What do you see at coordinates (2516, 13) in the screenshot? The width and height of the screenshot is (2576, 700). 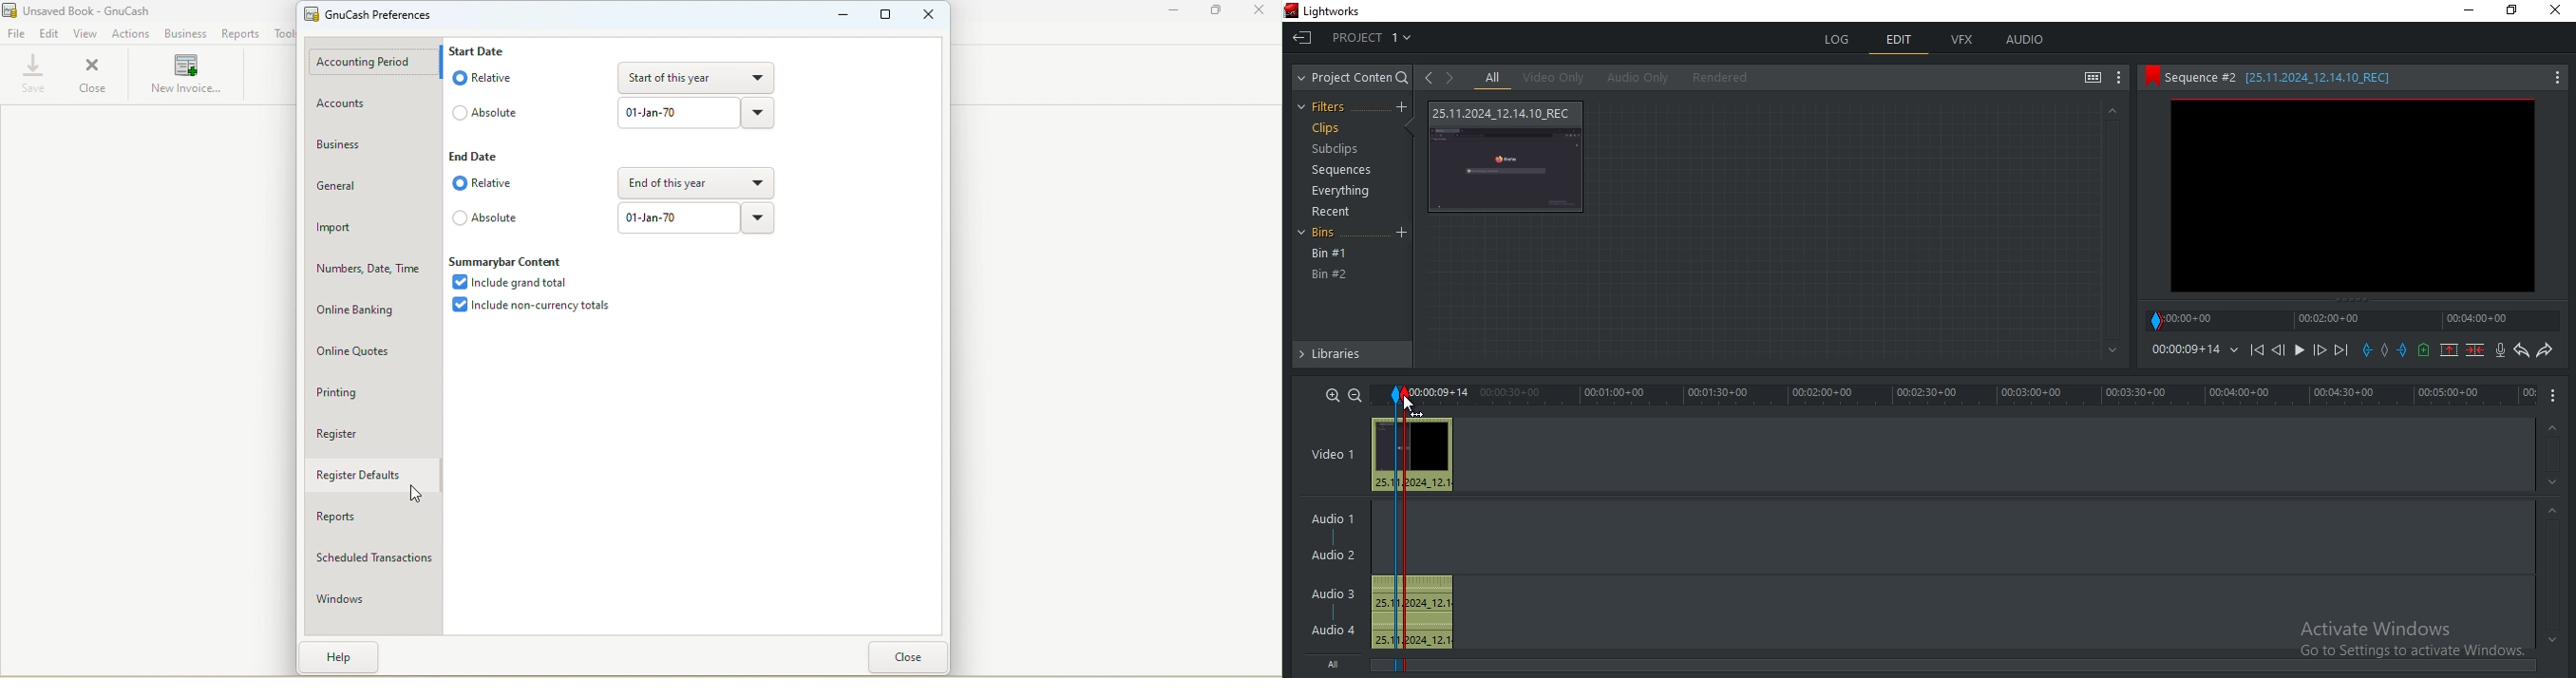 I see `Maximize` at bounding box center [2516, 13].